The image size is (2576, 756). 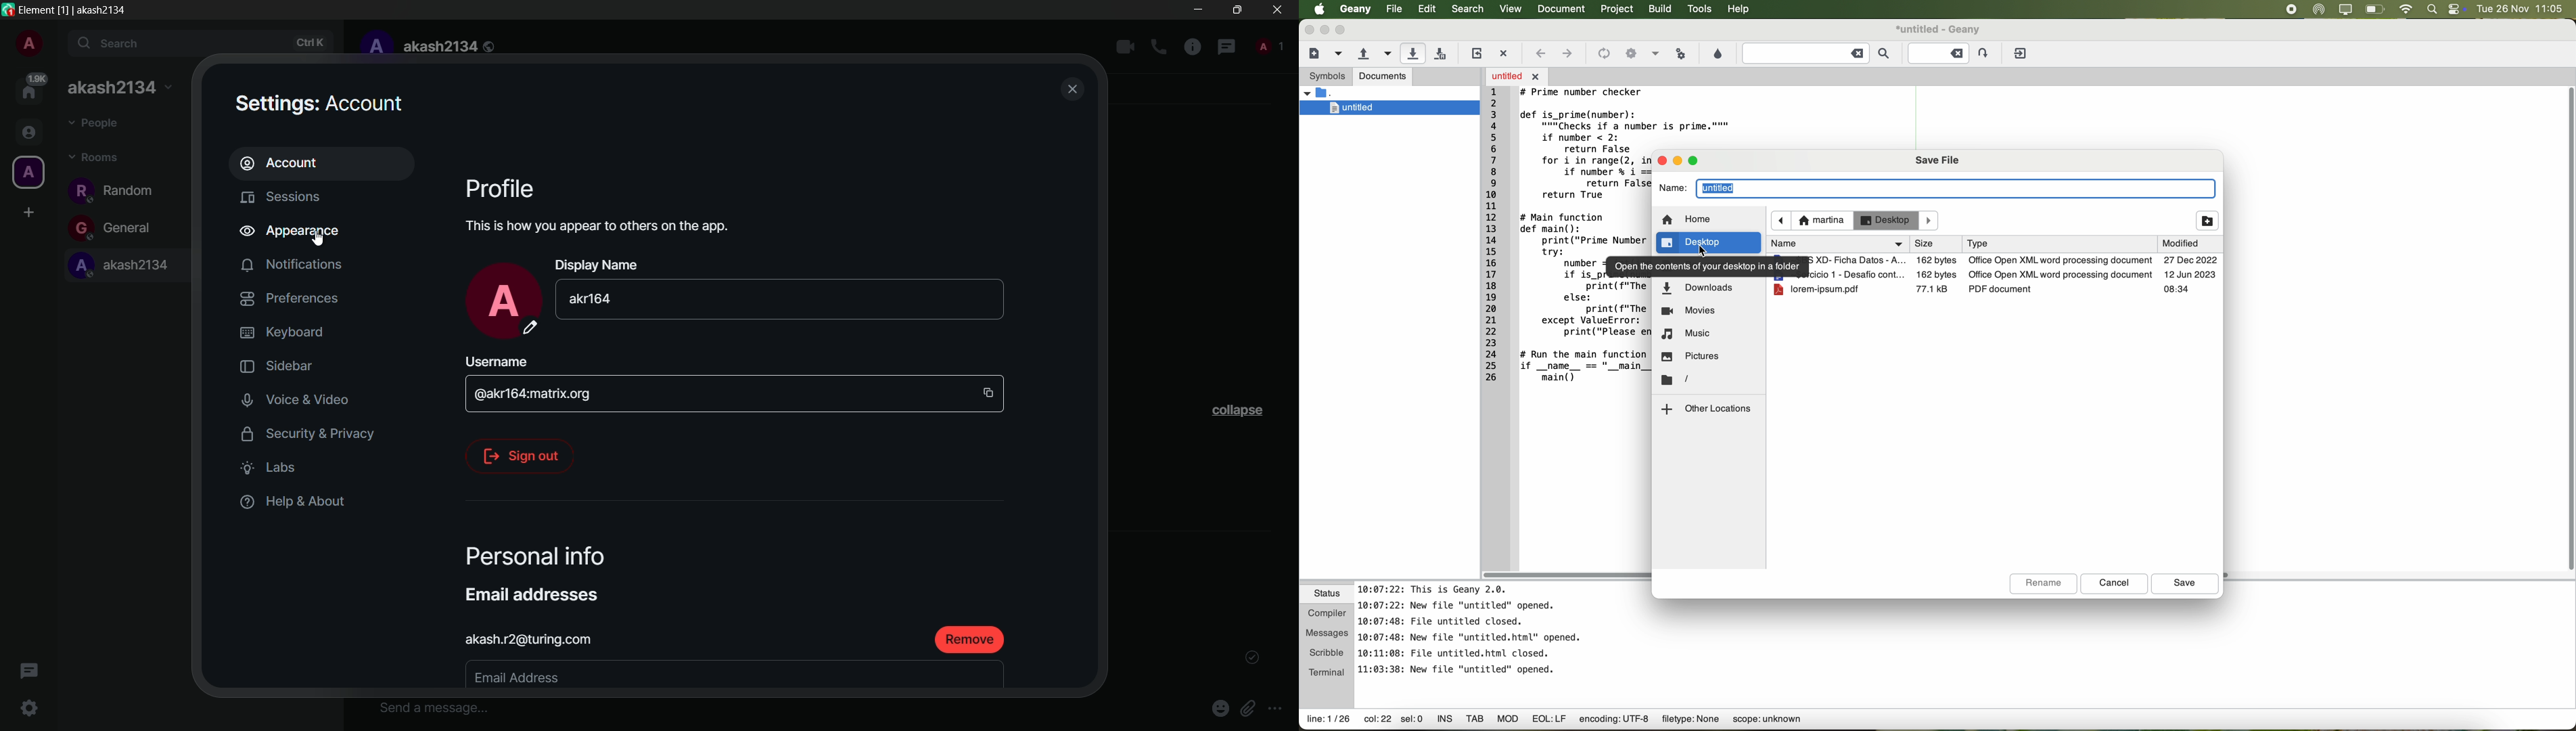 What do you see at coordinates (538, 395) in the screenshot?
I see `@akr164:matrix.org` at bounding box center [538, 395].